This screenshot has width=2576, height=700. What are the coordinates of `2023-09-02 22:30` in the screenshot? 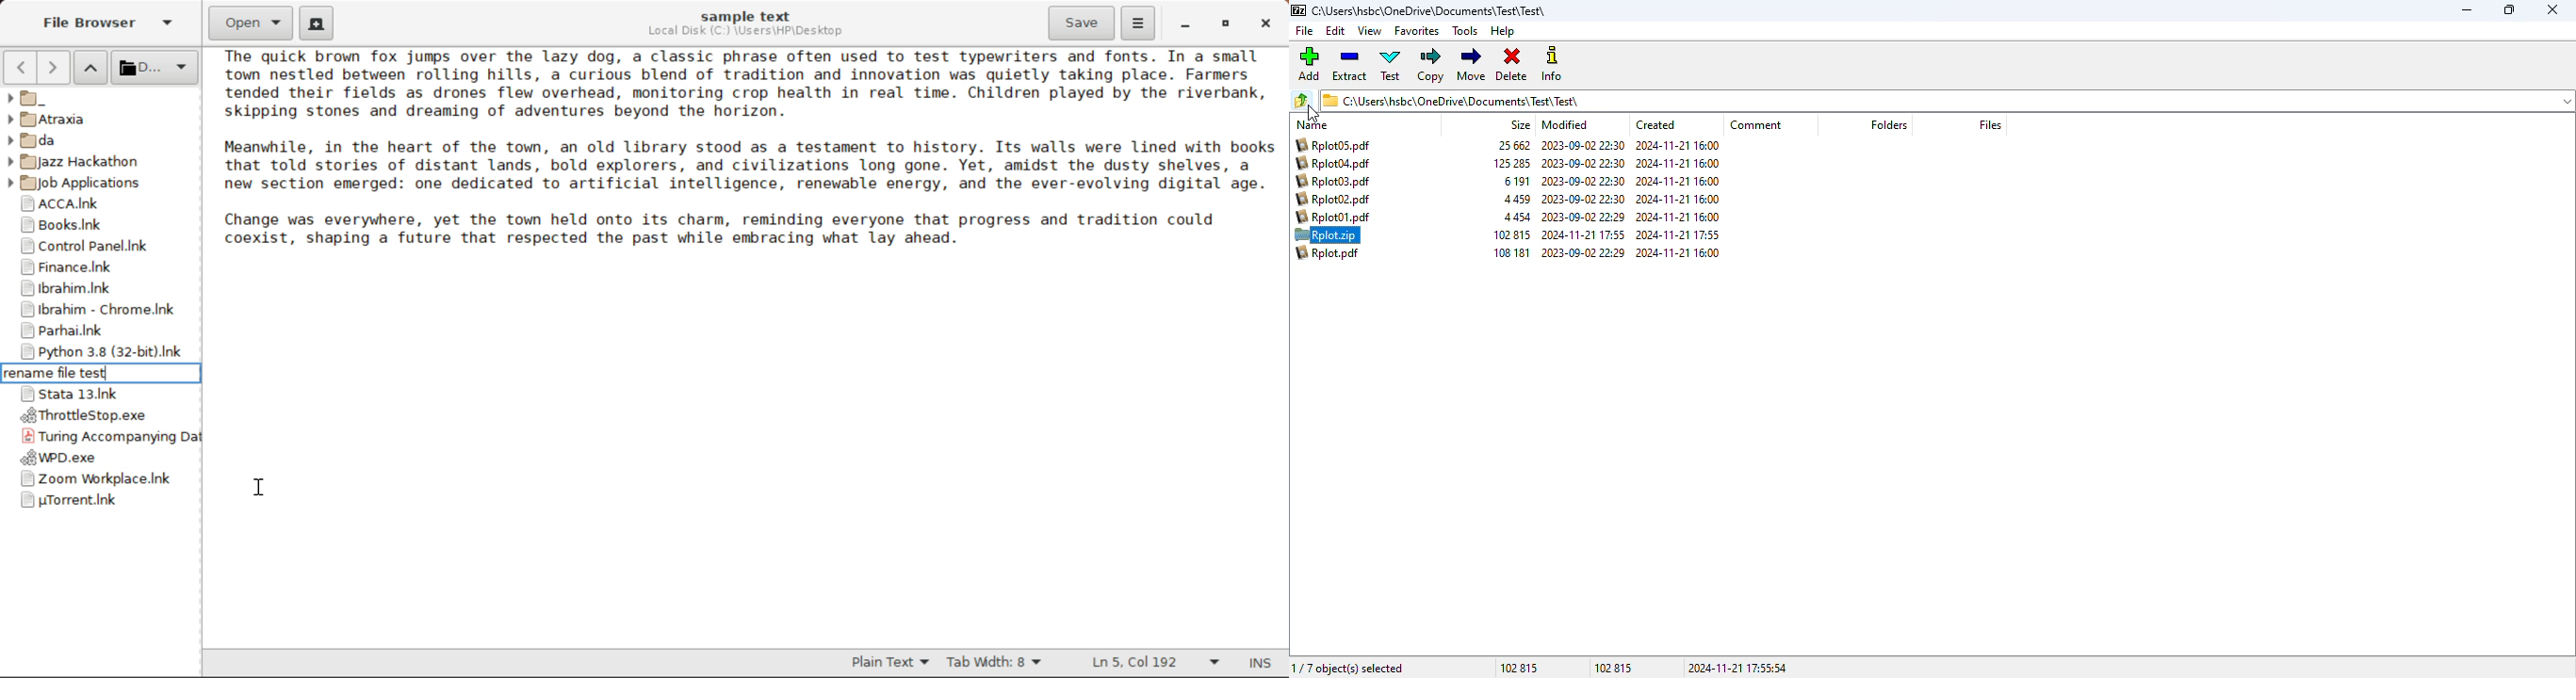 It's located at (1583, 145).